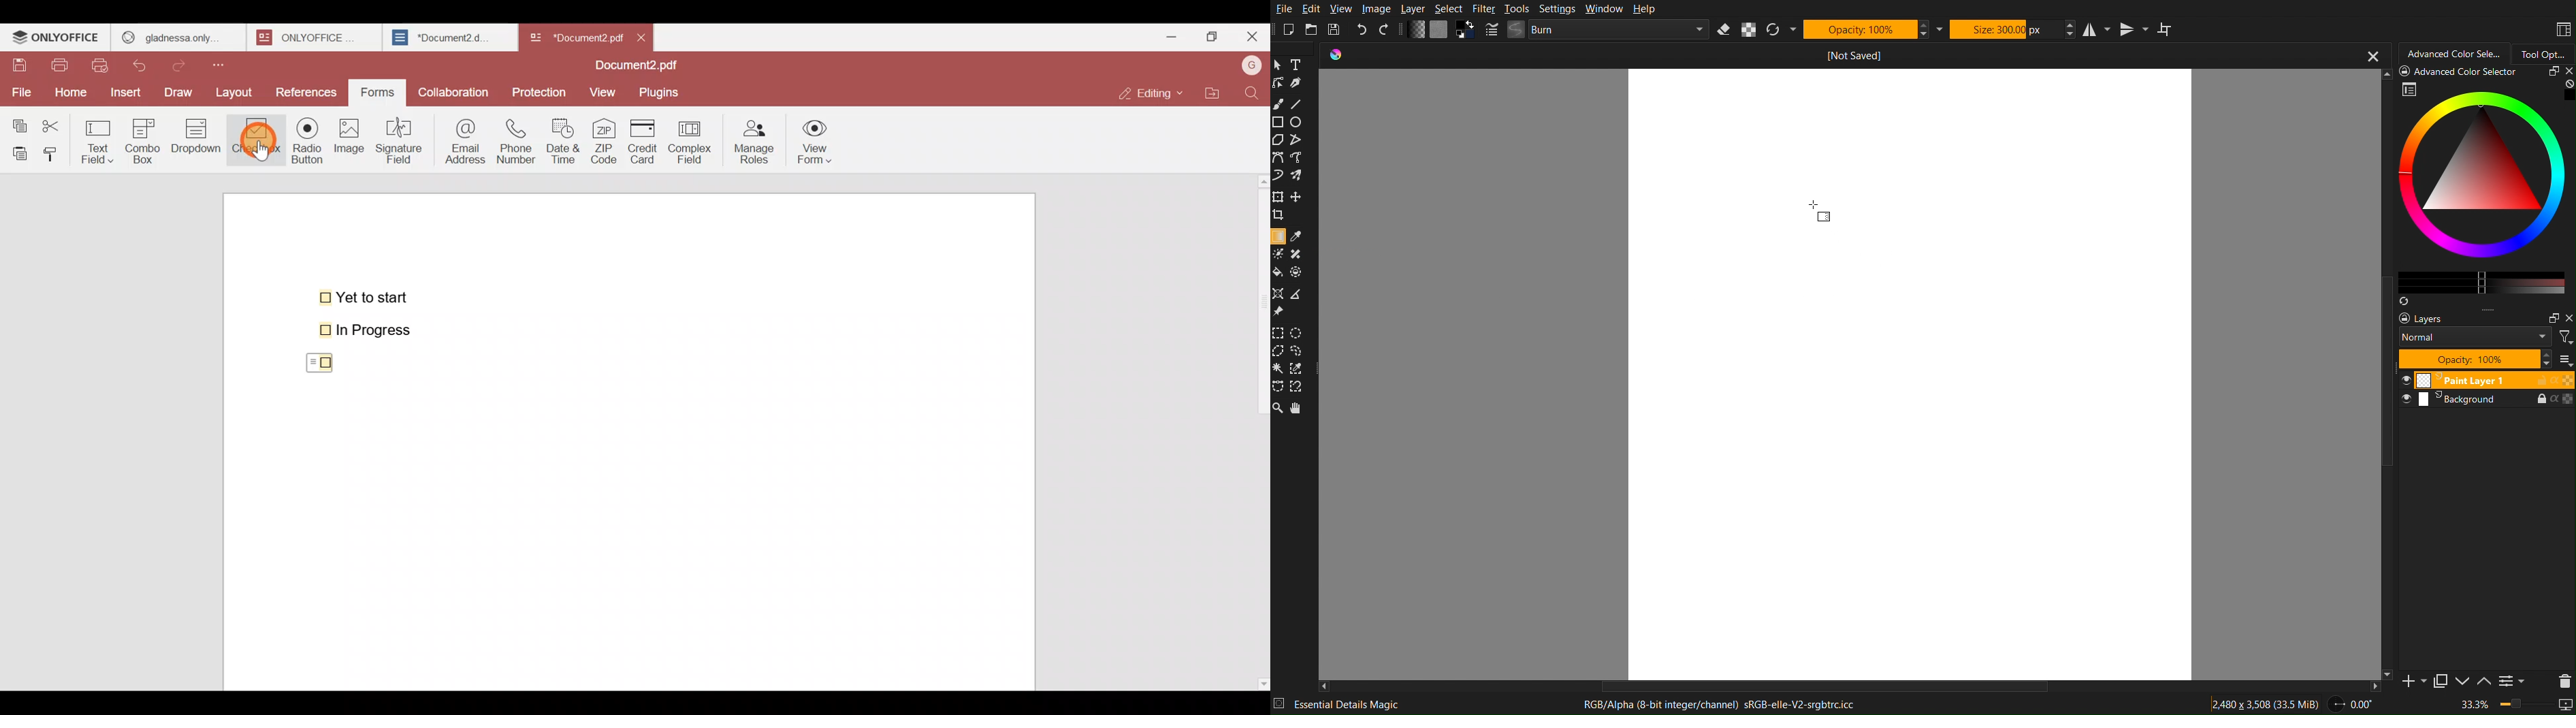 The width and height of the screenshot is (2576, 728). Describe the element at coordinates (1149, 93) in the screenshot. I see `Editing mode` at that location.